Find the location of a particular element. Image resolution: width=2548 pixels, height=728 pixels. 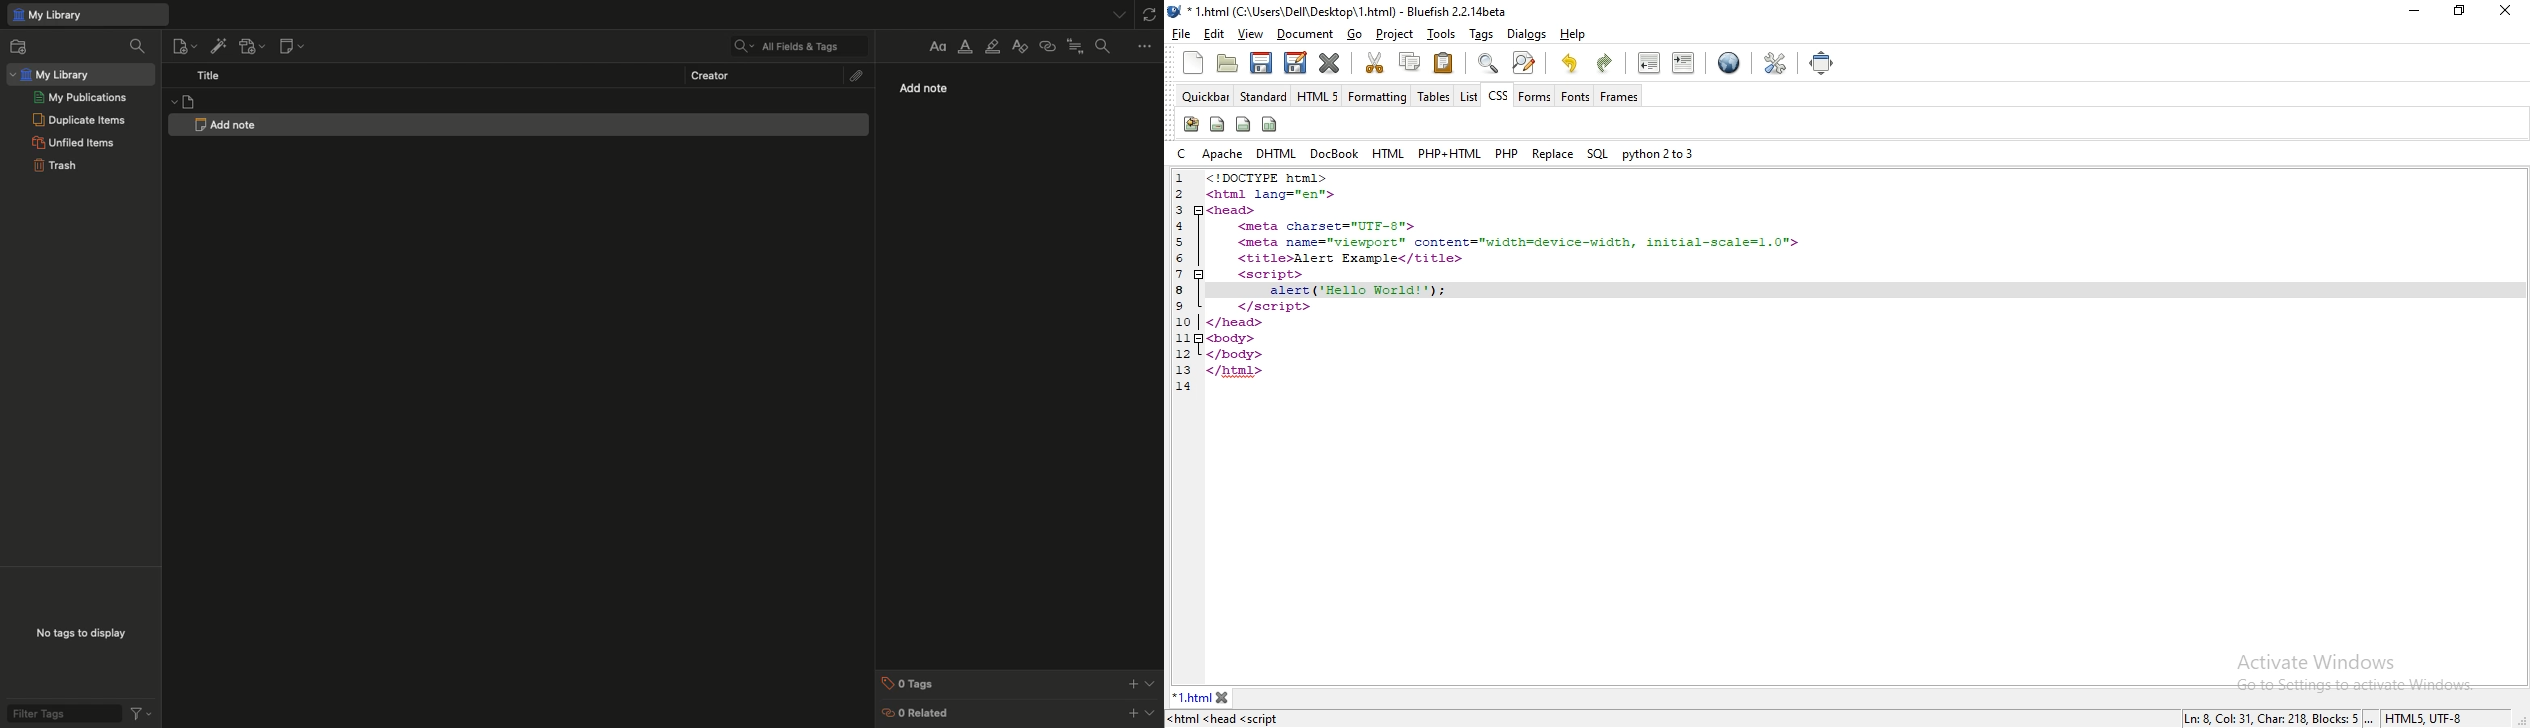

view is located at coordinates (1249, 34).